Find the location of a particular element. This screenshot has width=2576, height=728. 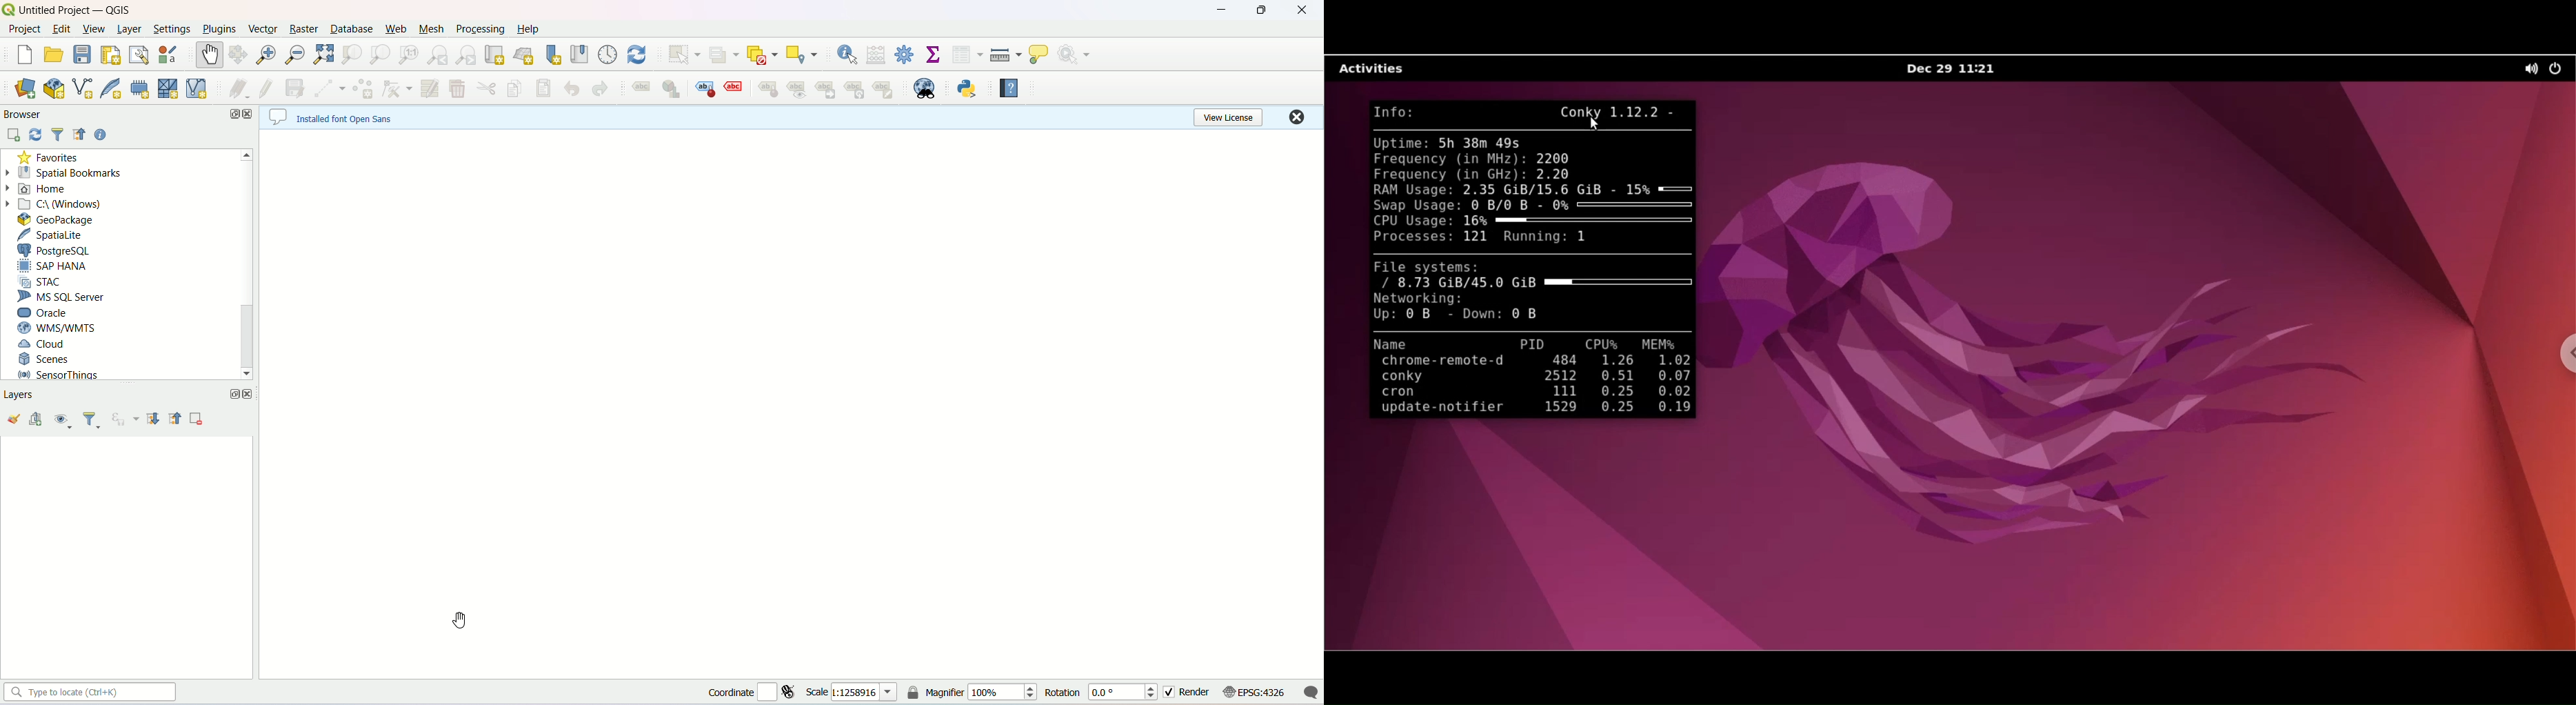

new mesh layer is located at coordinates (168, 88).